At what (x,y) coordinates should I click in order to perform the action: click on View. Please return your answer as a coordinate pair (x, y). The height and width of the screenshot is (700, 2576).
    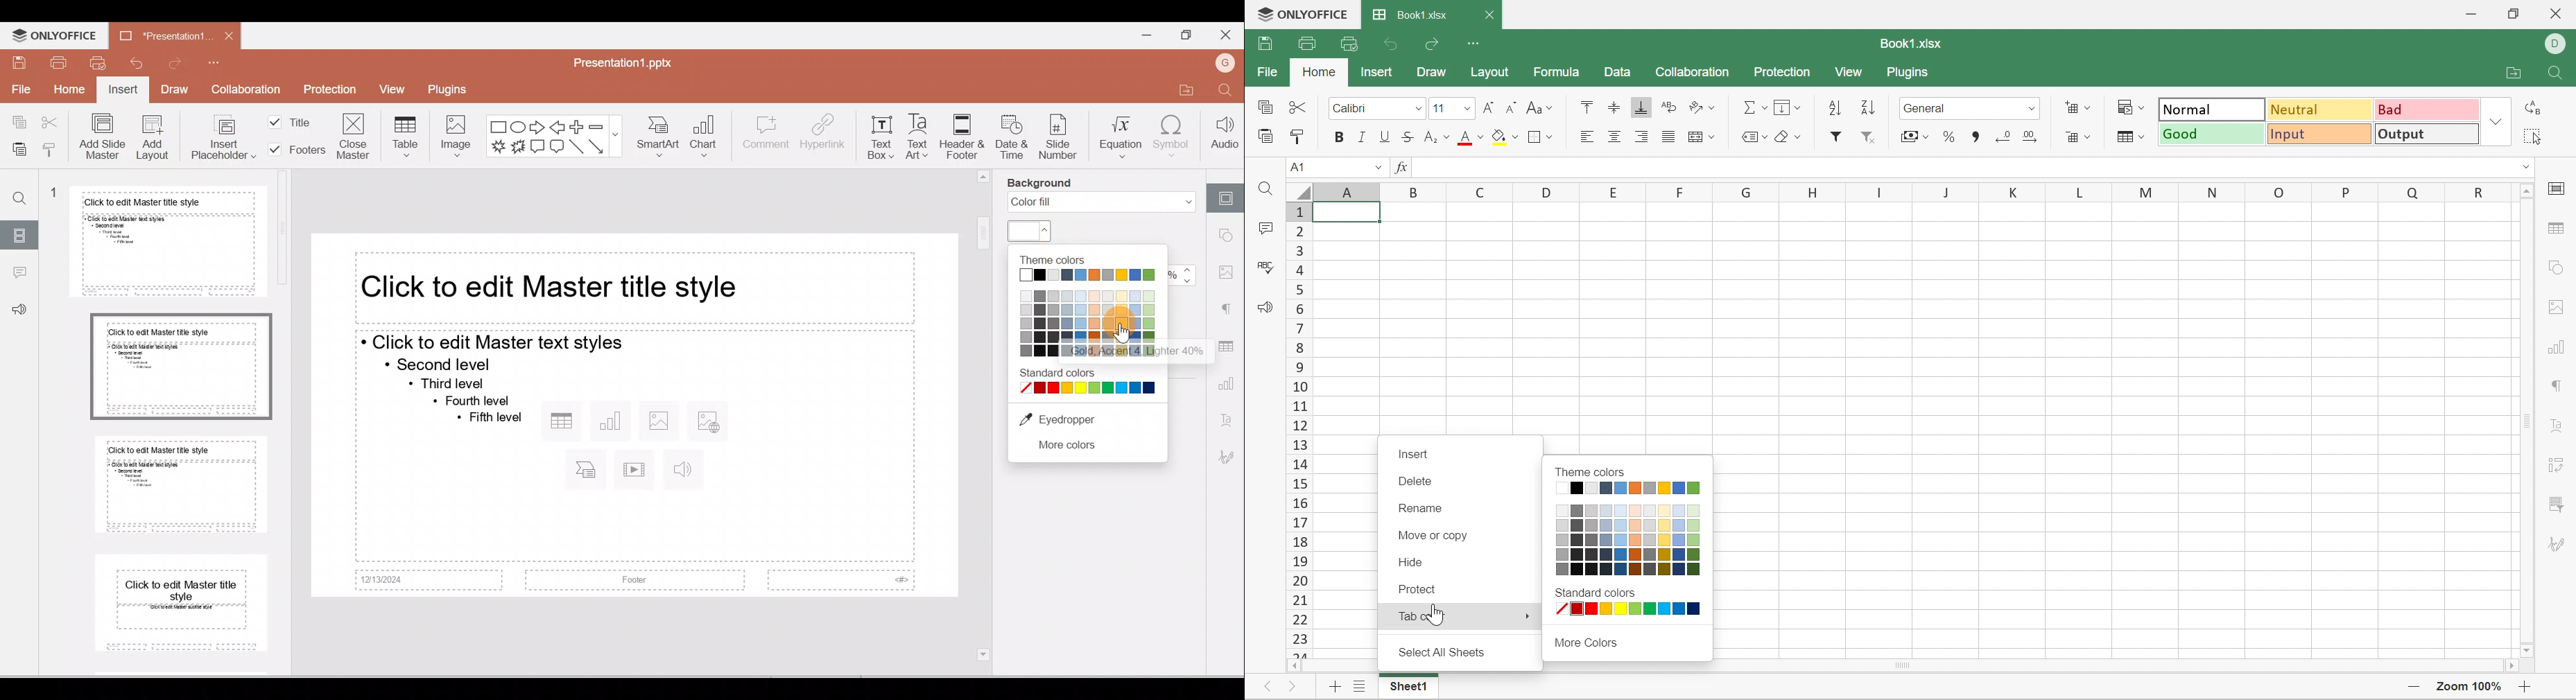
    Looking at the image, I should click on (394, 91).